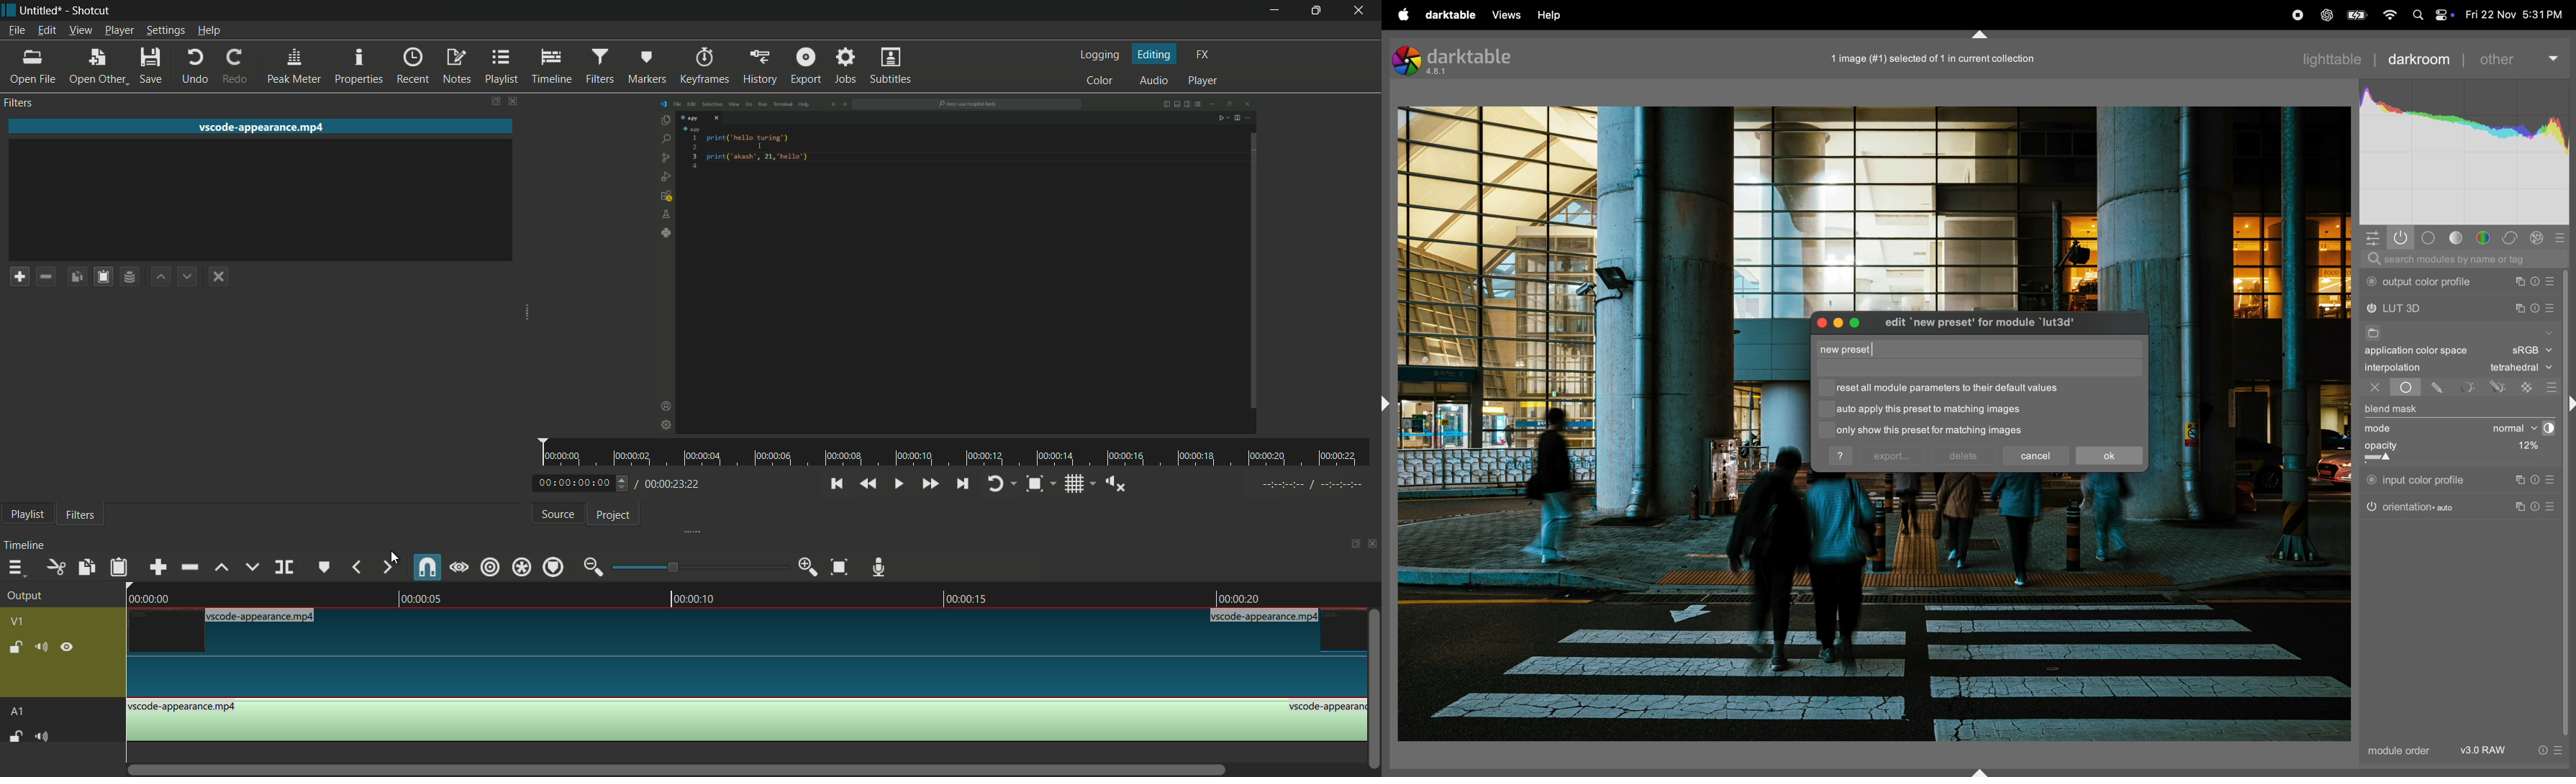 The height and width of the screenshot is (784, 2576). What do you see at coordinates (1035, 483) in the screenshot?
I see `toggle zoom` at bounding box center [1035, 483].